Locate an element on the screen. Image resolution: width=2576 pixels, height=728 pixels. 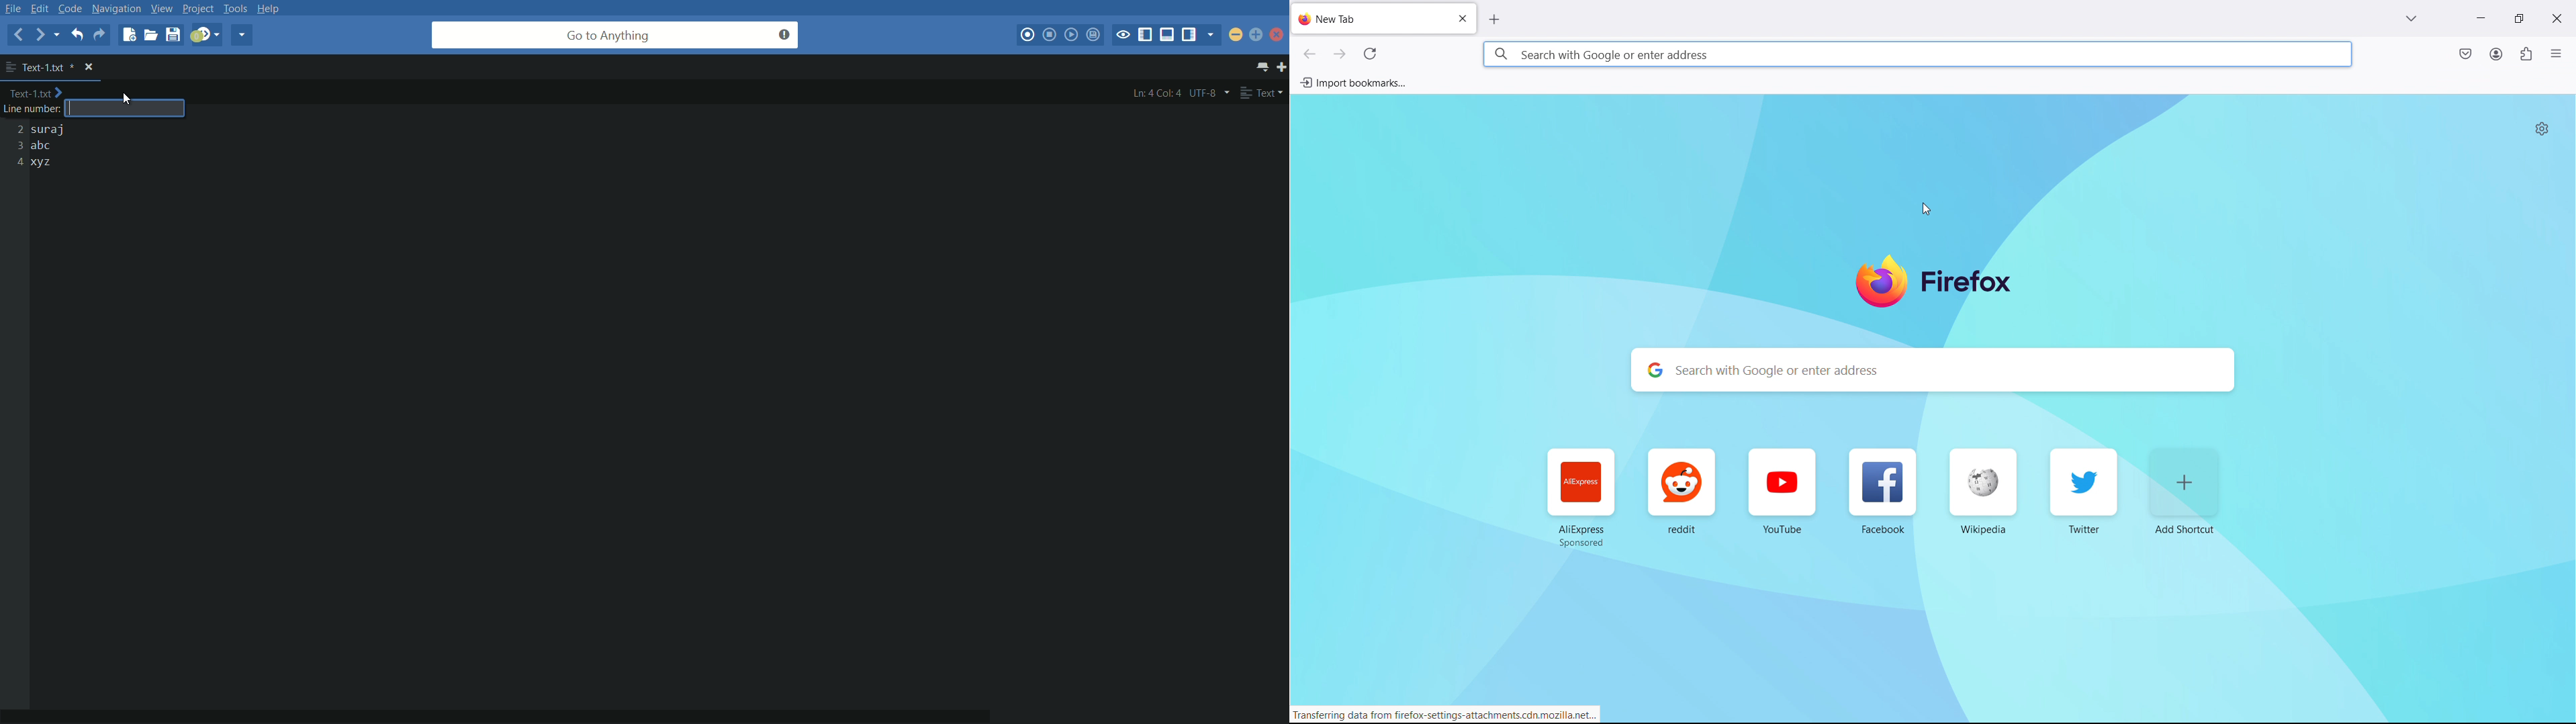
maximize is located at coordinates (1255, 35).